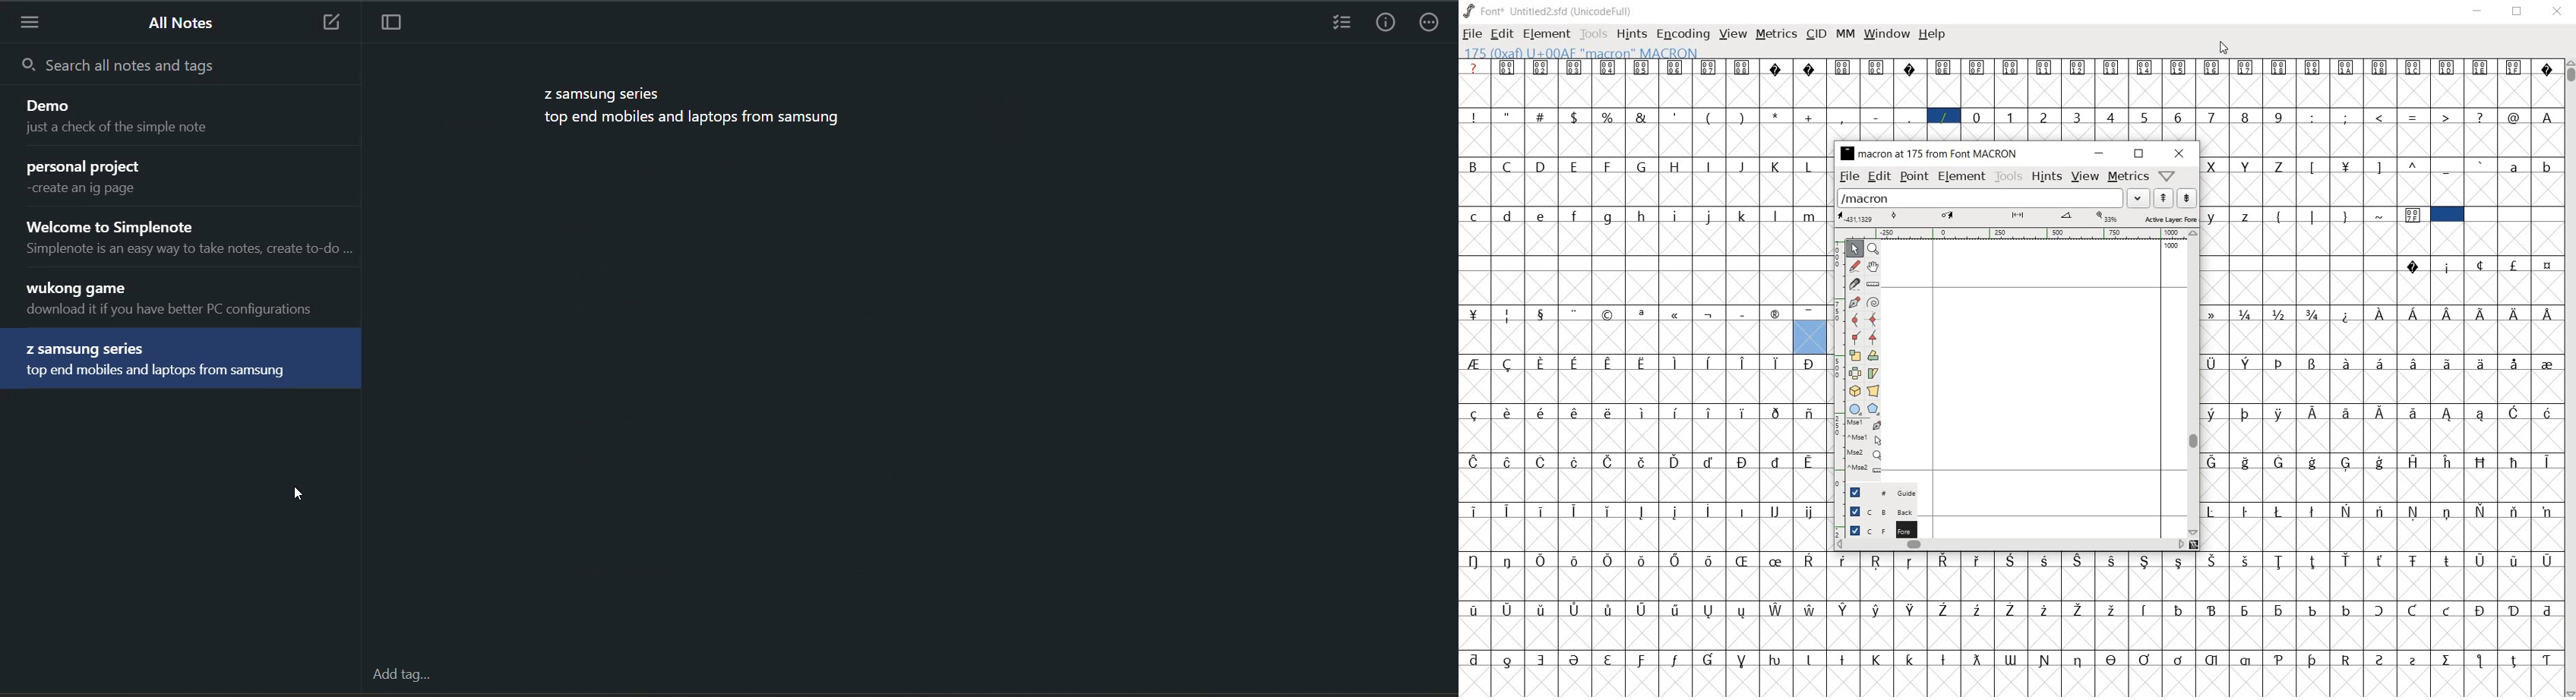 The image size is (2576, 700). What do you see at coordinates (1474, 561) in the screenshot?
I see `Symbol` at bounding box center [1474, 561].